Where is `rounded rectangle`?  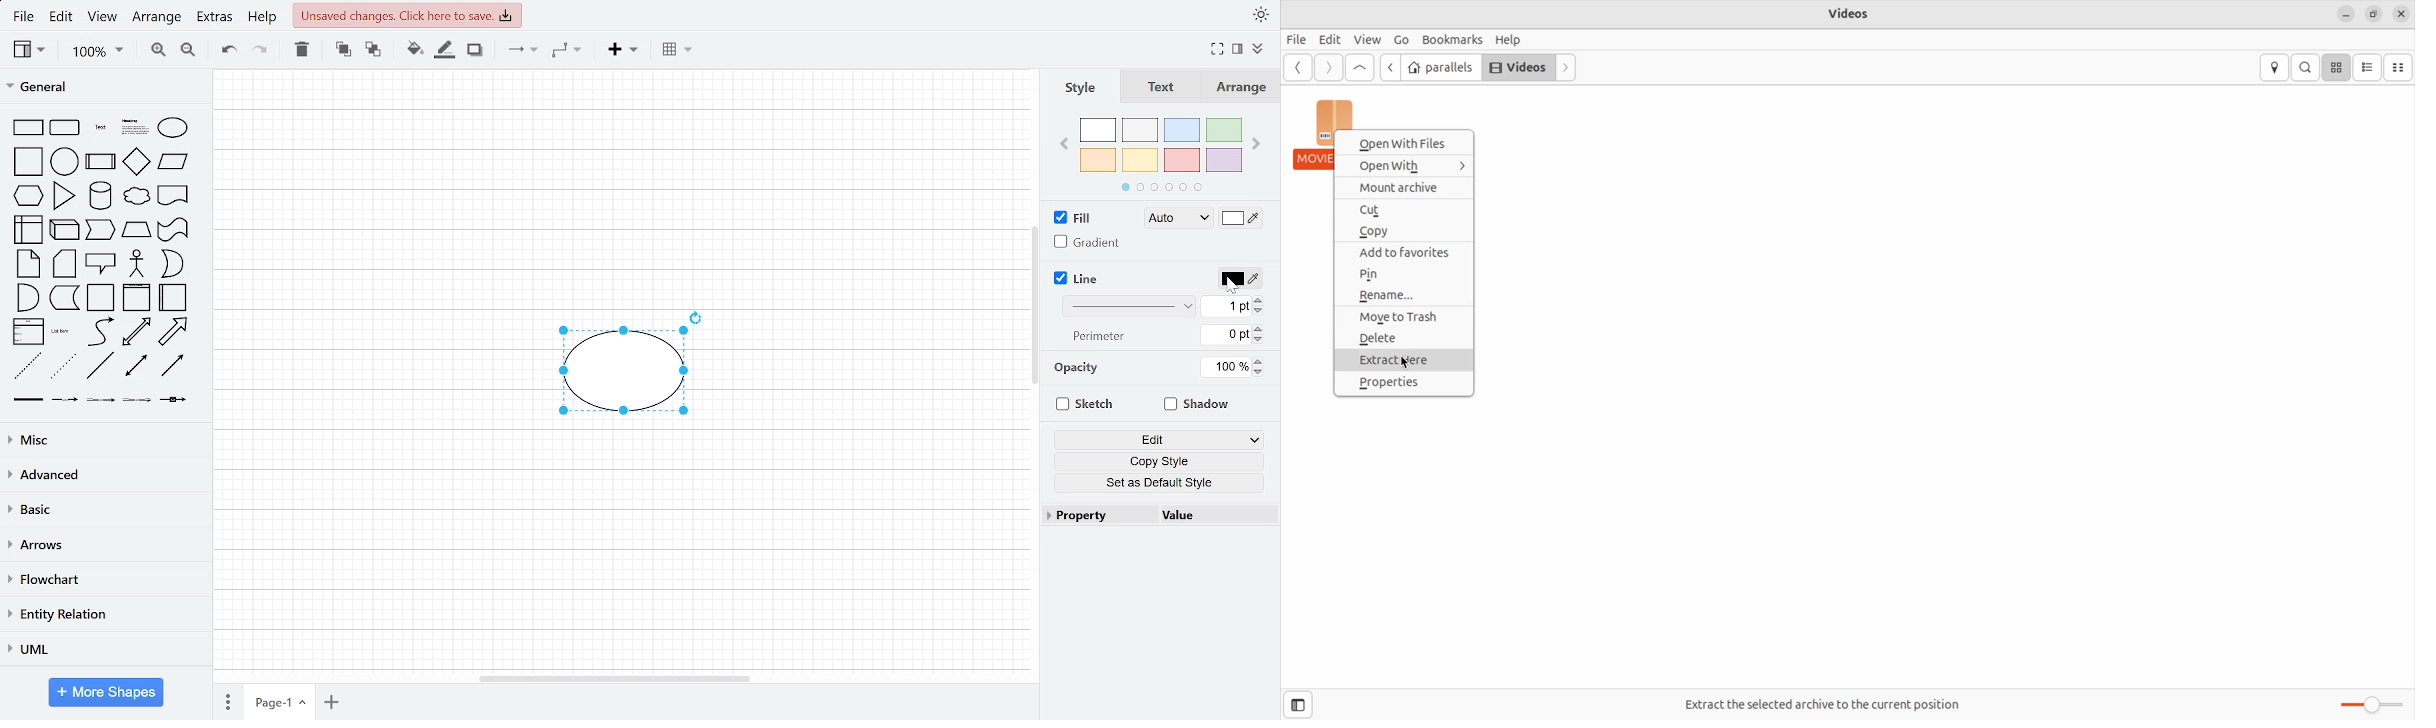
rounded rectangle is located at coordinates (66, 128).